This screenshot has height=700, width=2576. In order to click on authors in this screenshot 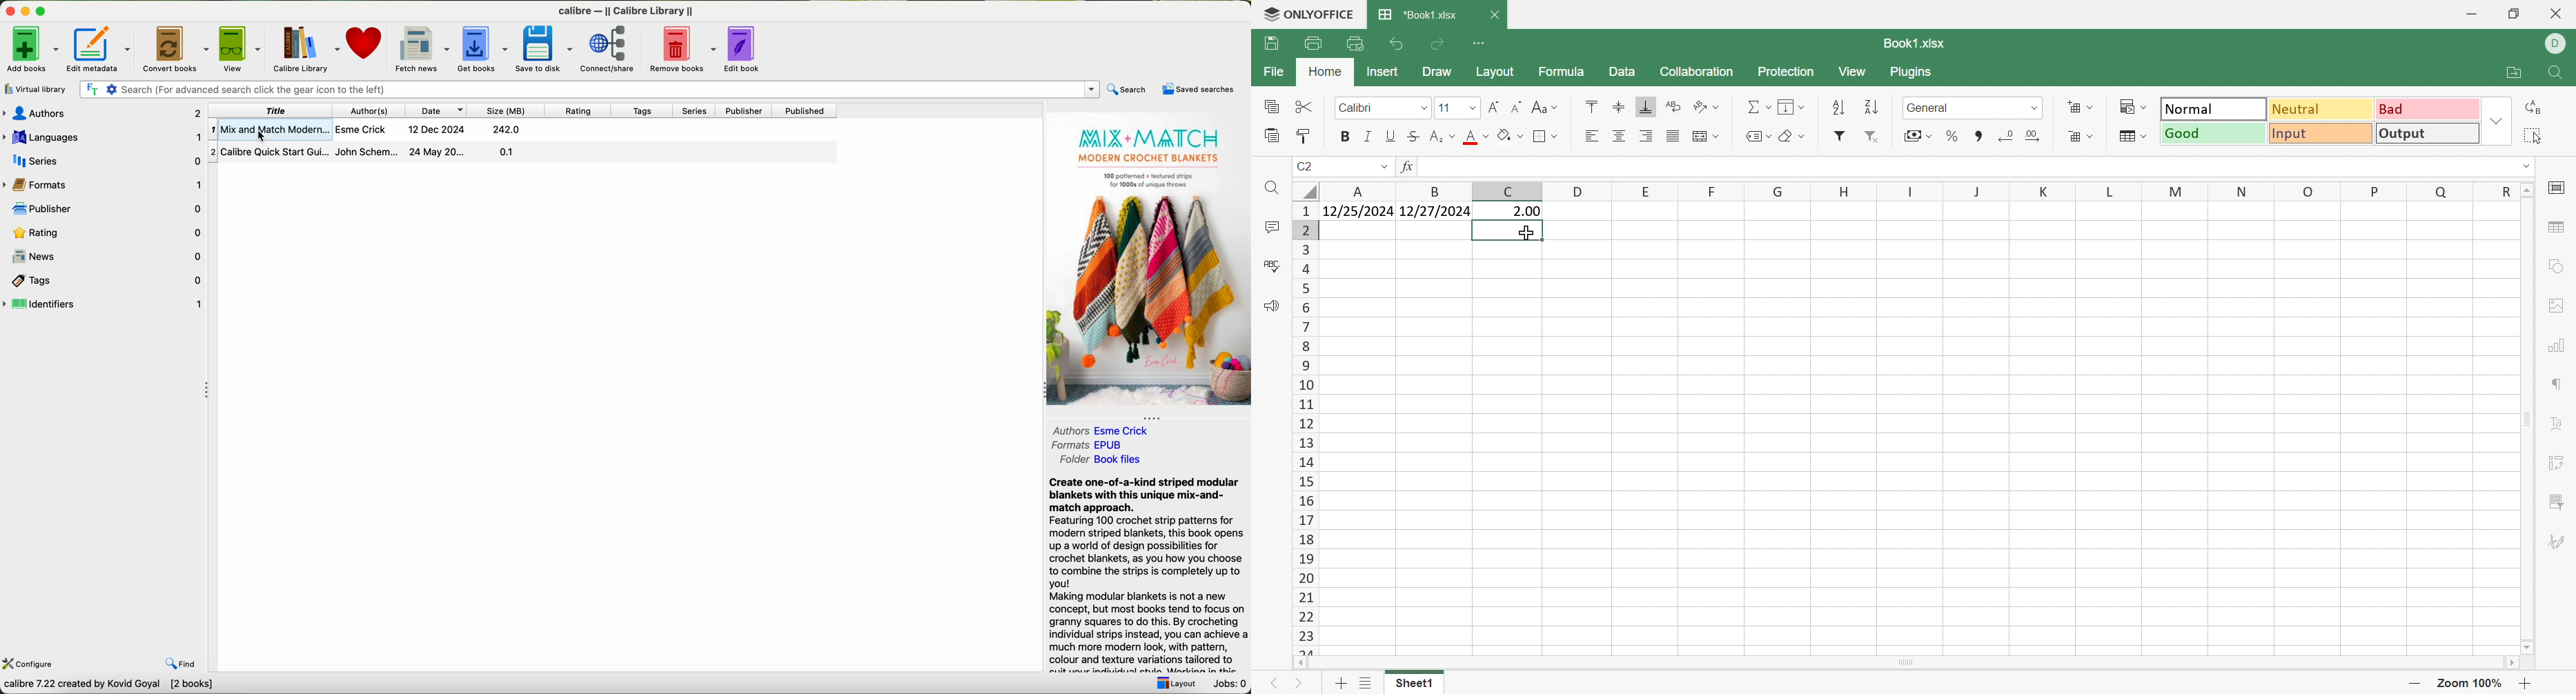, I will do `click(1104, 431)`.